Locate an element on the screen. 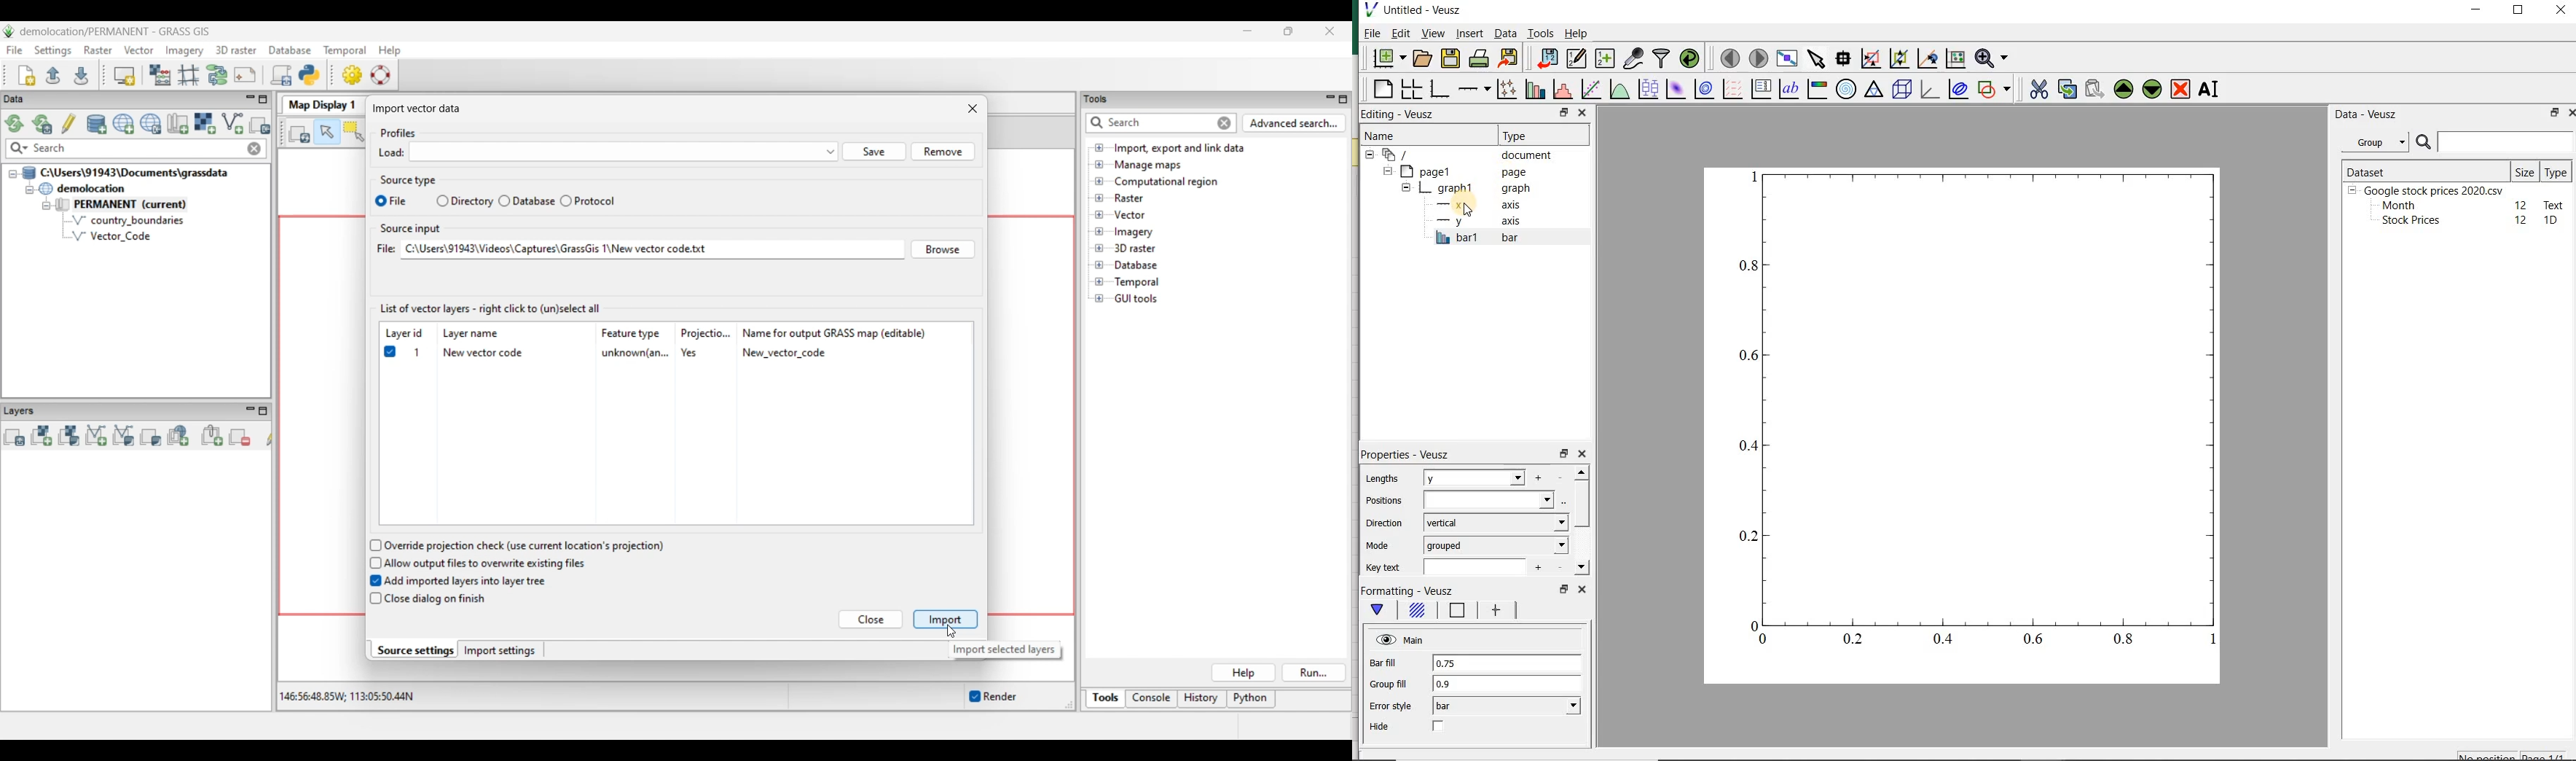 Image resolution: width=2576 pixels, height=784 pixels. close is located at coordinates (1582, 112).